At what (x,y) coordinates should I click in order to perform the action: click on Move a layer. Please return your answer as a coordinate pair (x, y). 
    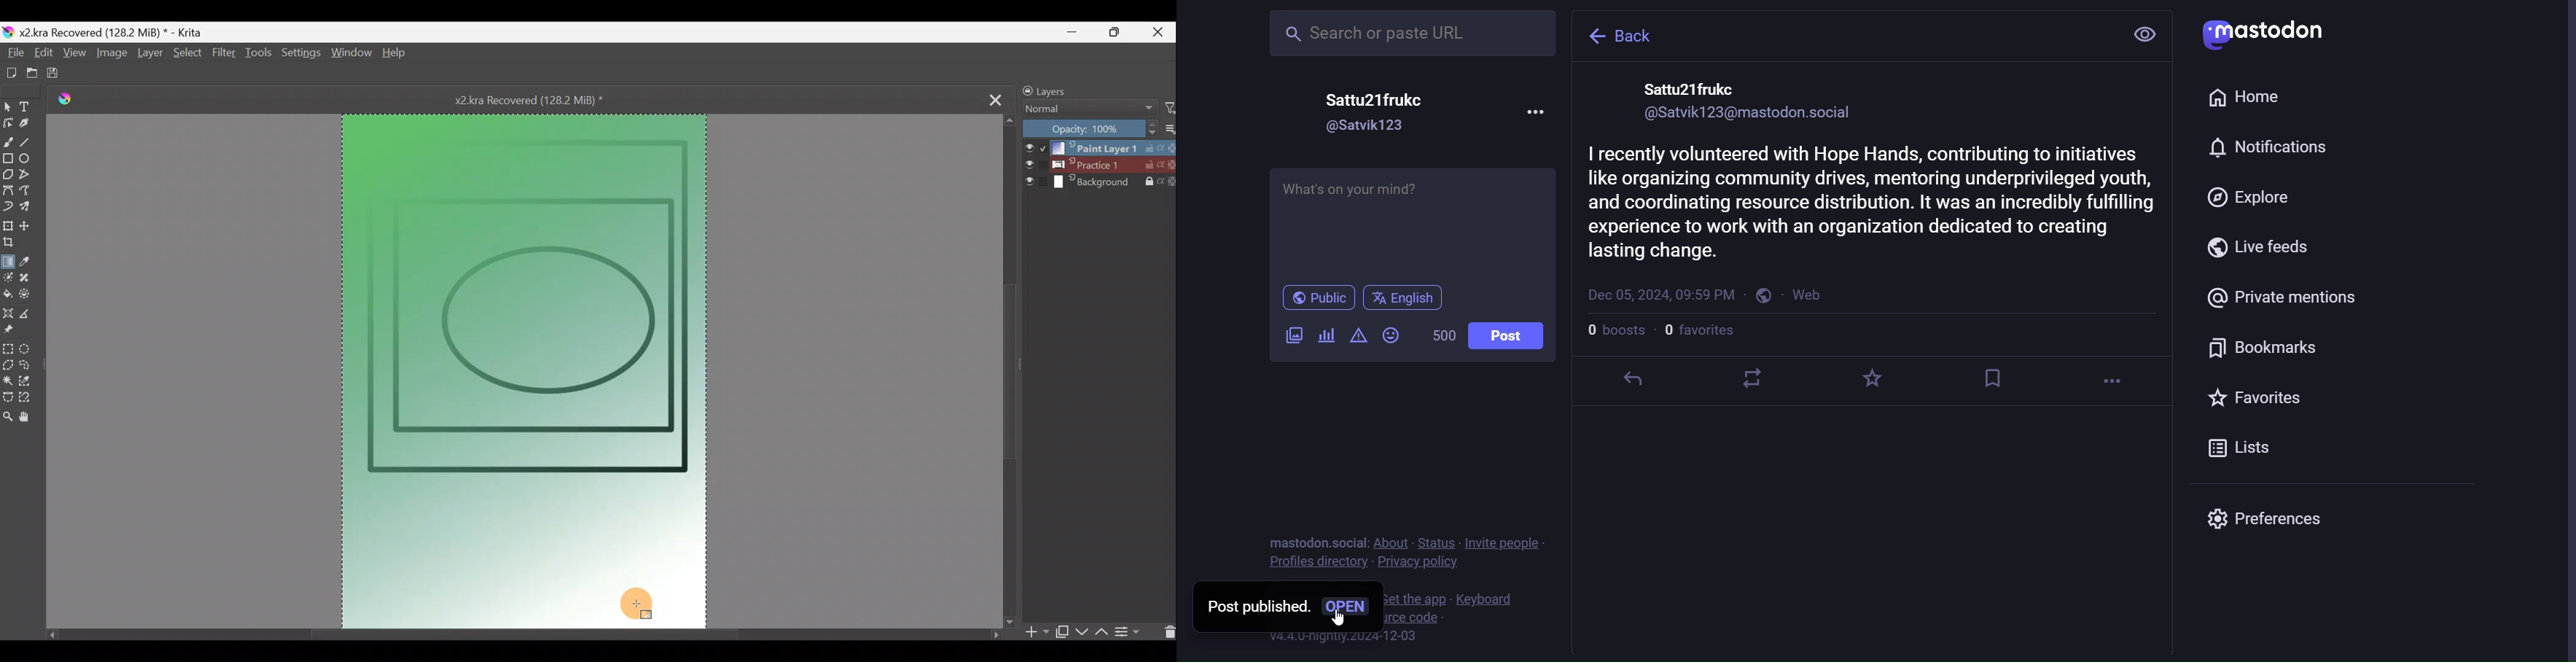
    Looking at the image, I should click on (31, 226).